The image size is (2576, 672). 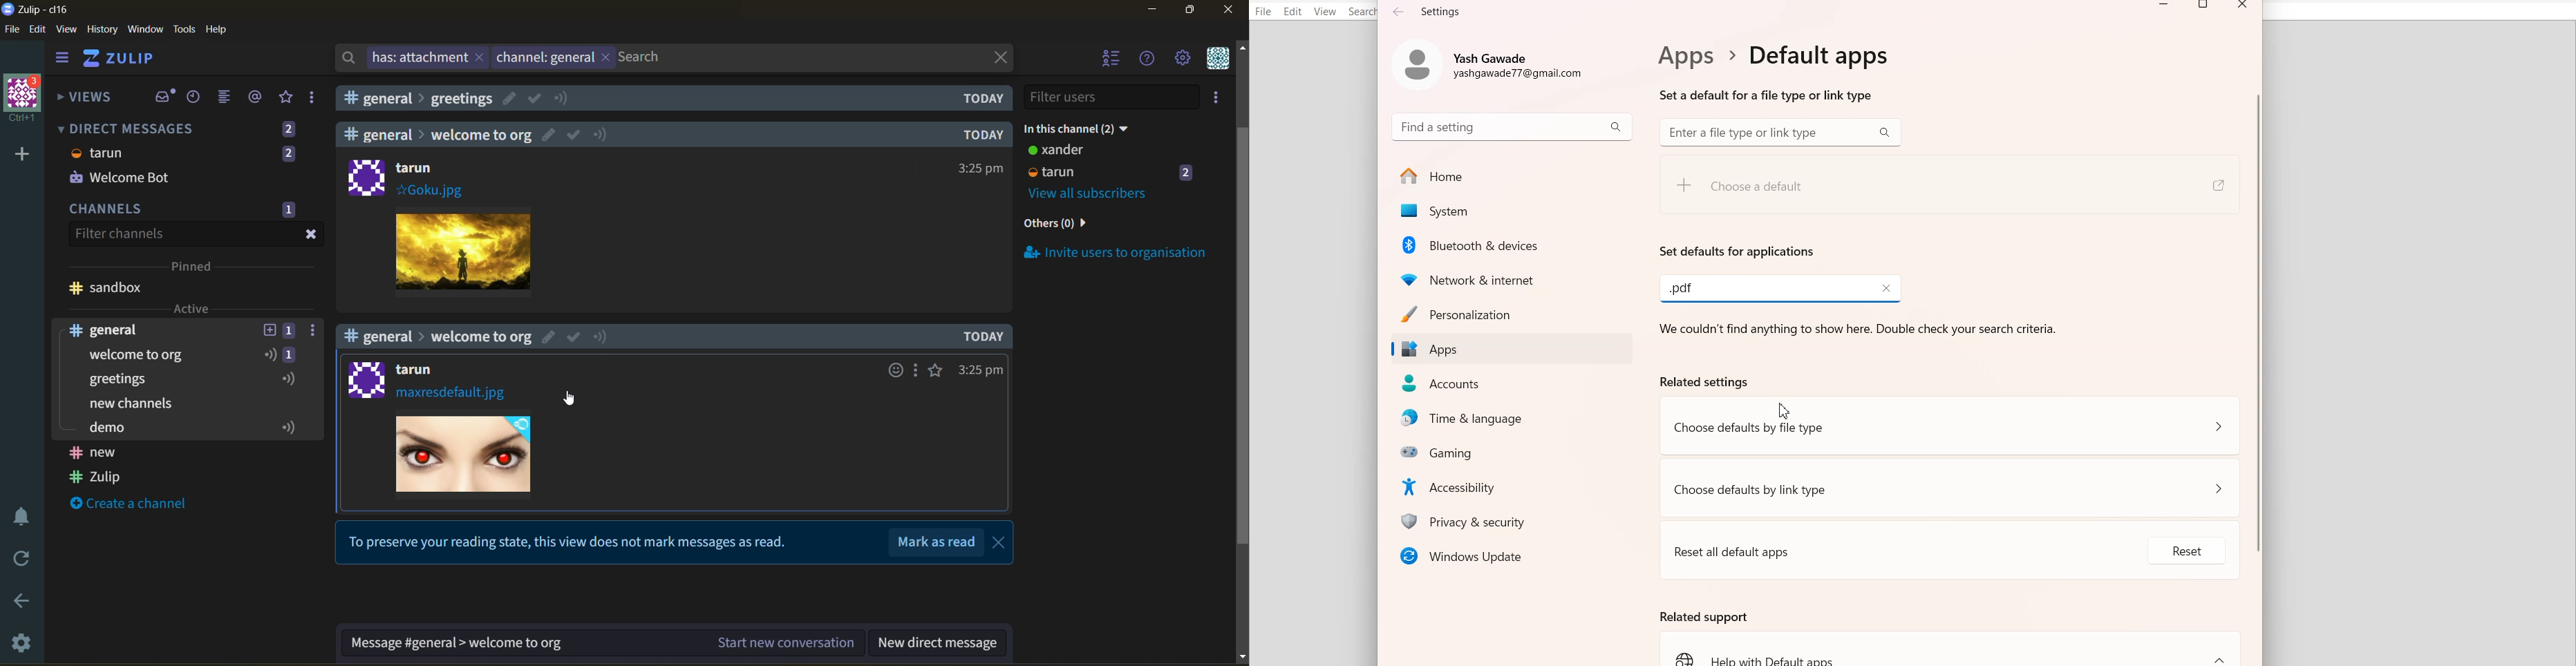 I want to click on Gaming, so click(x=1516, y=451).